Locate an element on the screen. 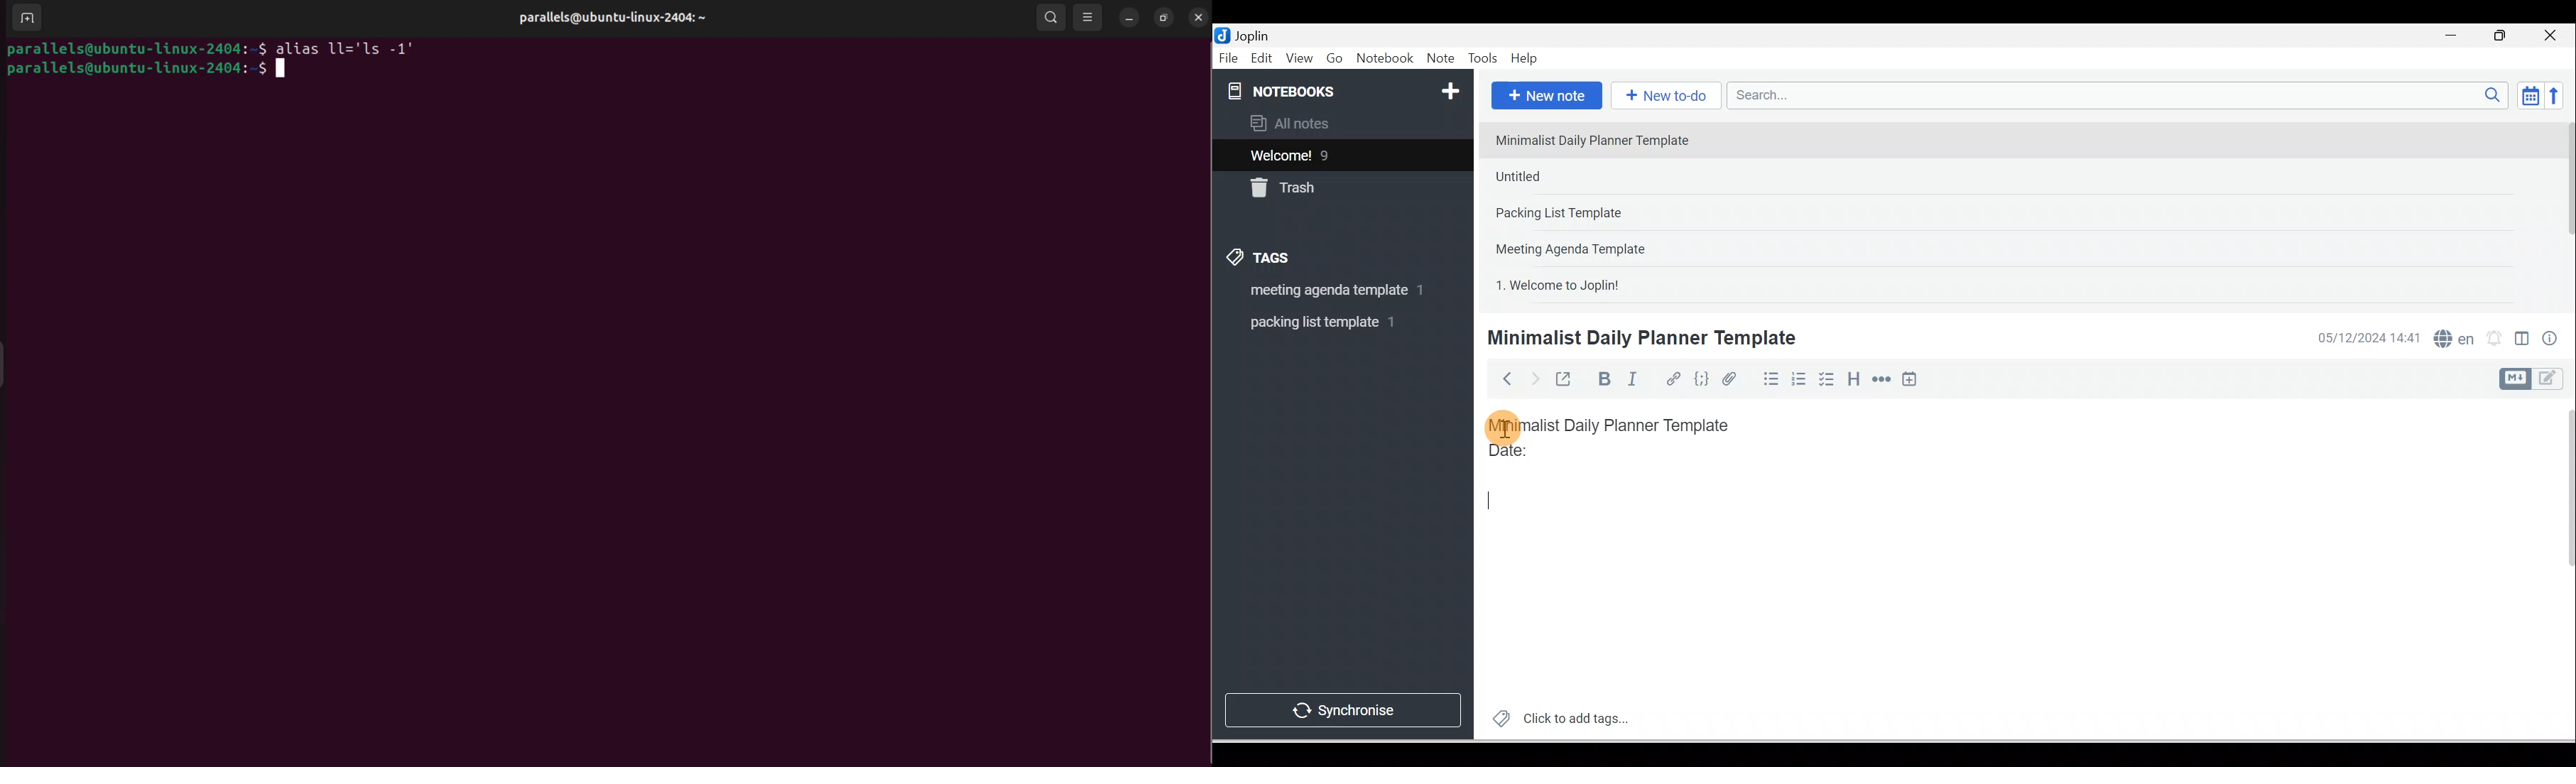 Image resolution: width=2576 pixels, height=784 pixels. Synchronise is located at coordinates (1342, 707).